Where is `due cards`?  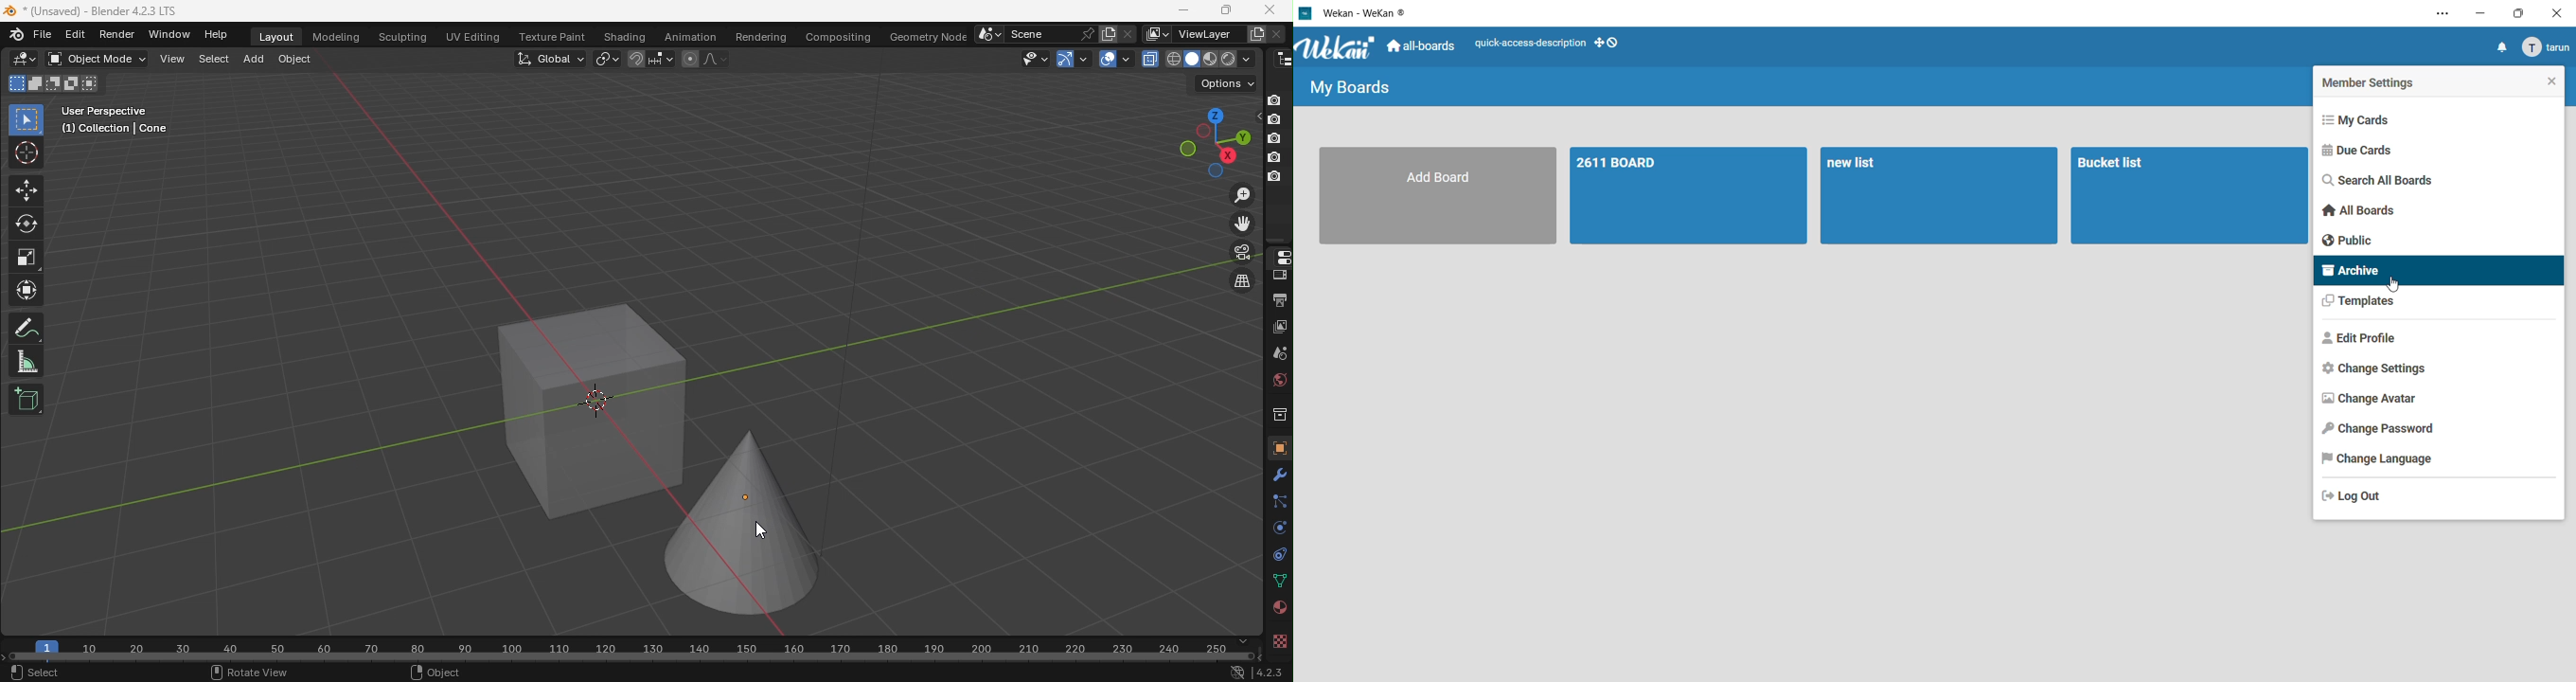
due cards is located at coordinates (2363, 150).